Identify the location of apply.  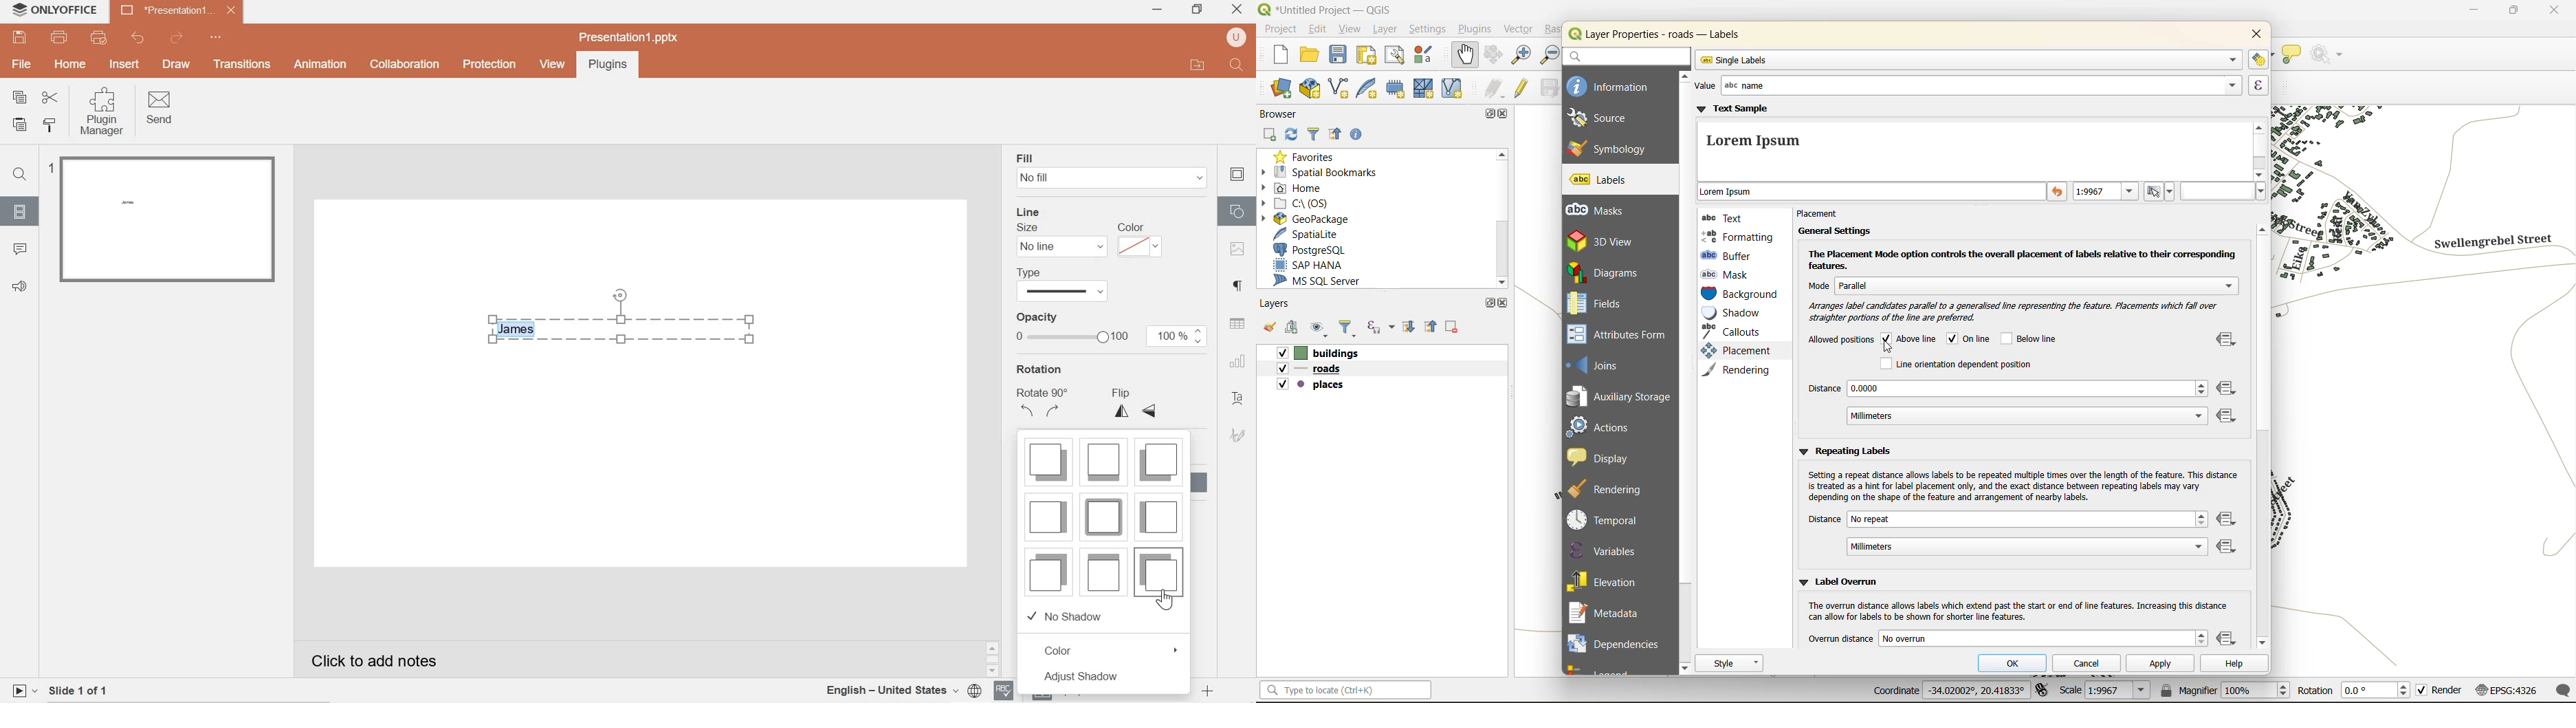
(2162, 667).